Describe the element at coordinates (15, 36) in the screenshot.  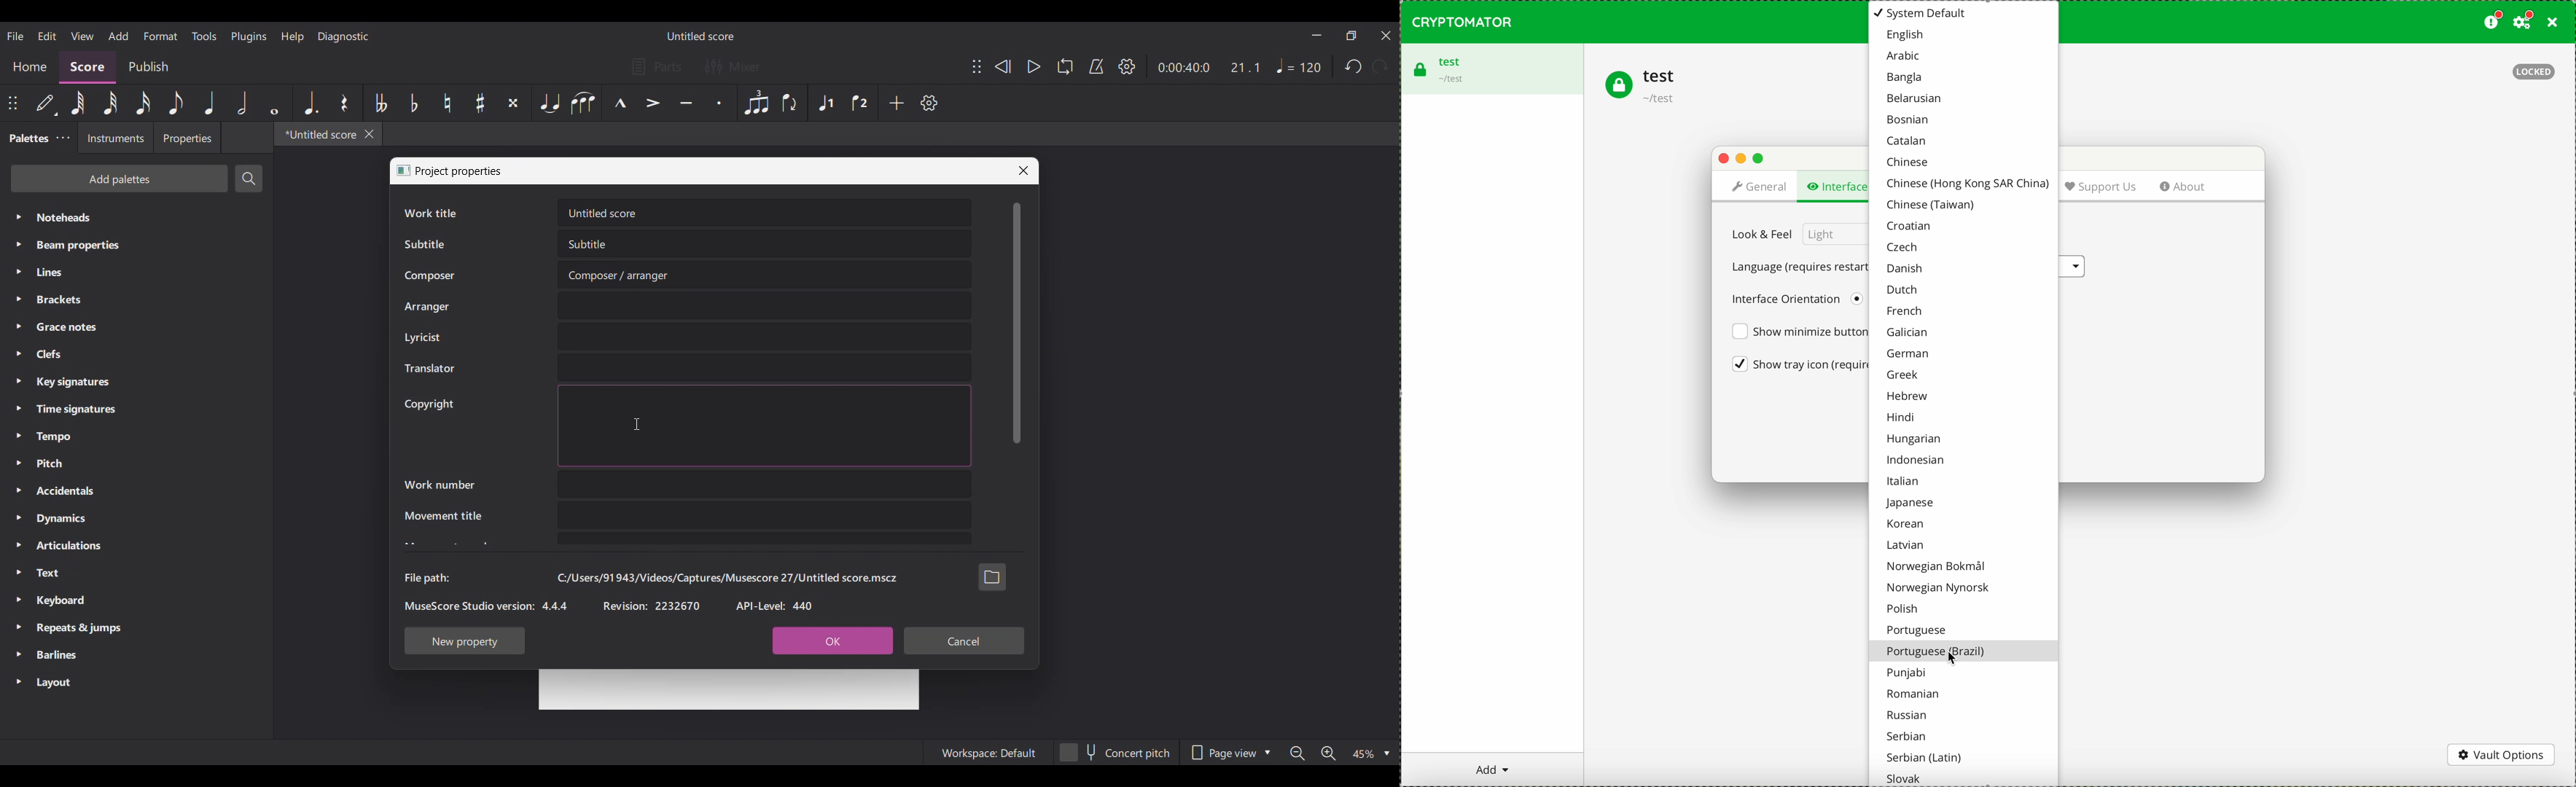
I see `File menu` at that location.